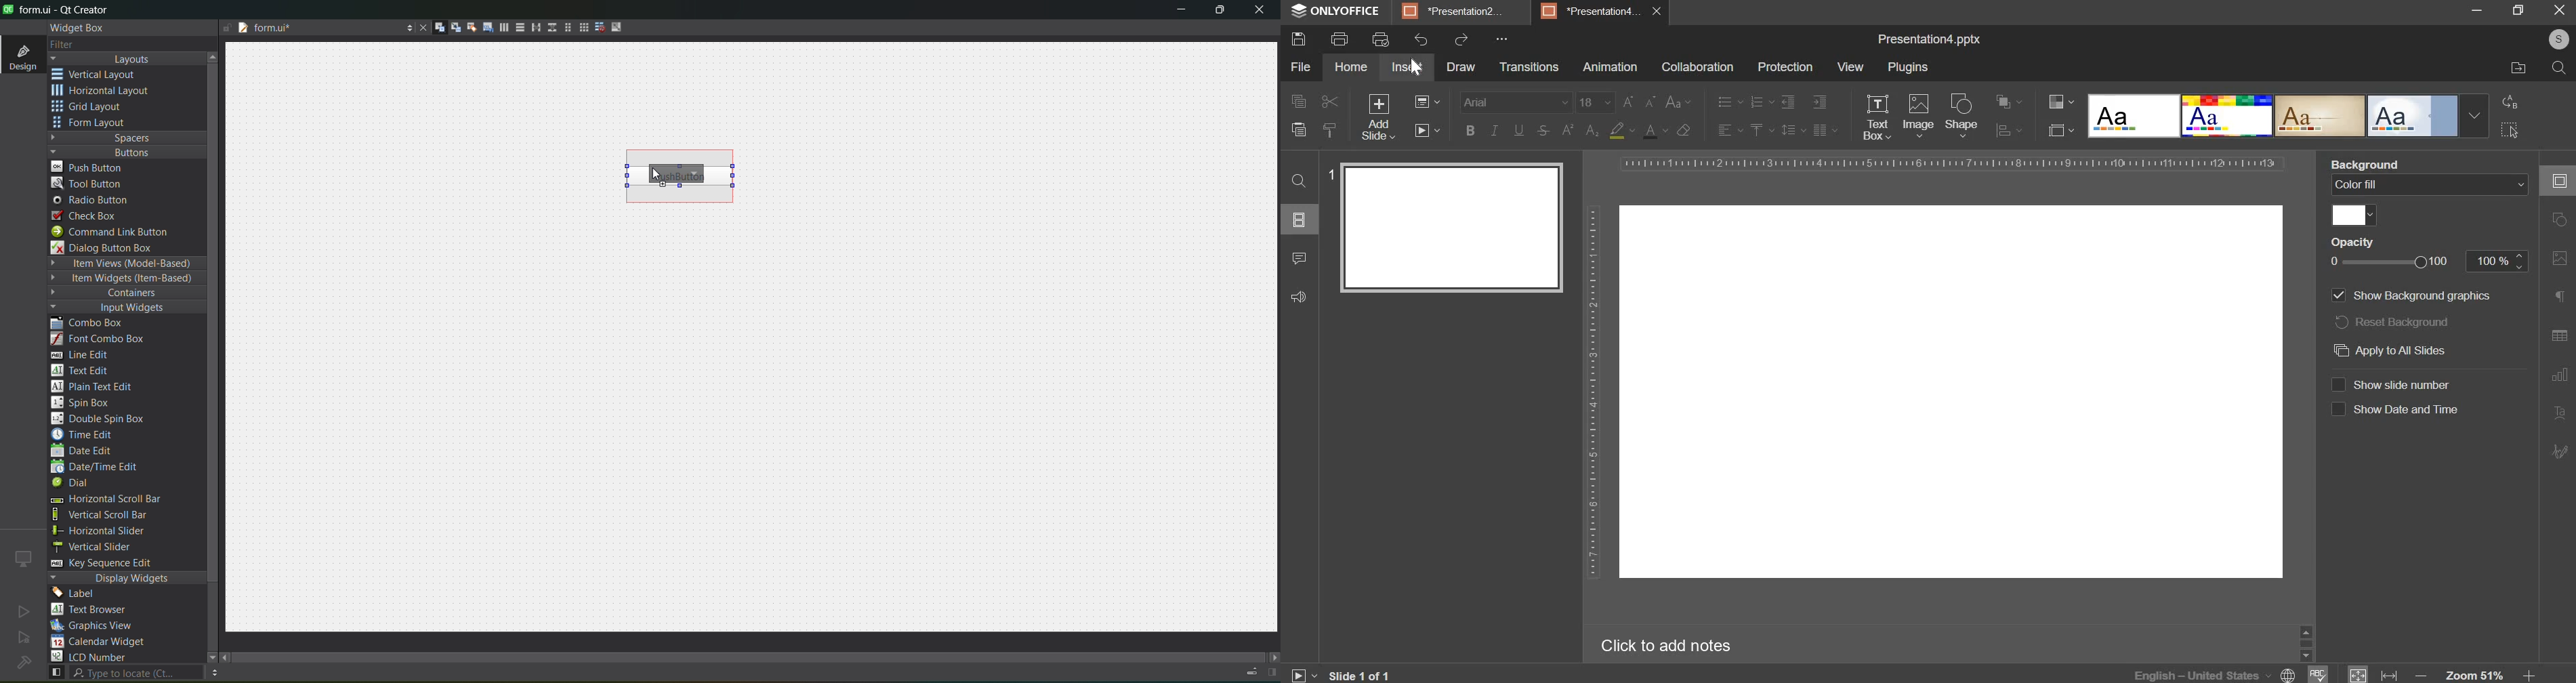 The image size is (2576, 700). Describe the element at coordinates (681, 177) in the screenshot. I see `push button inserted` at that location.